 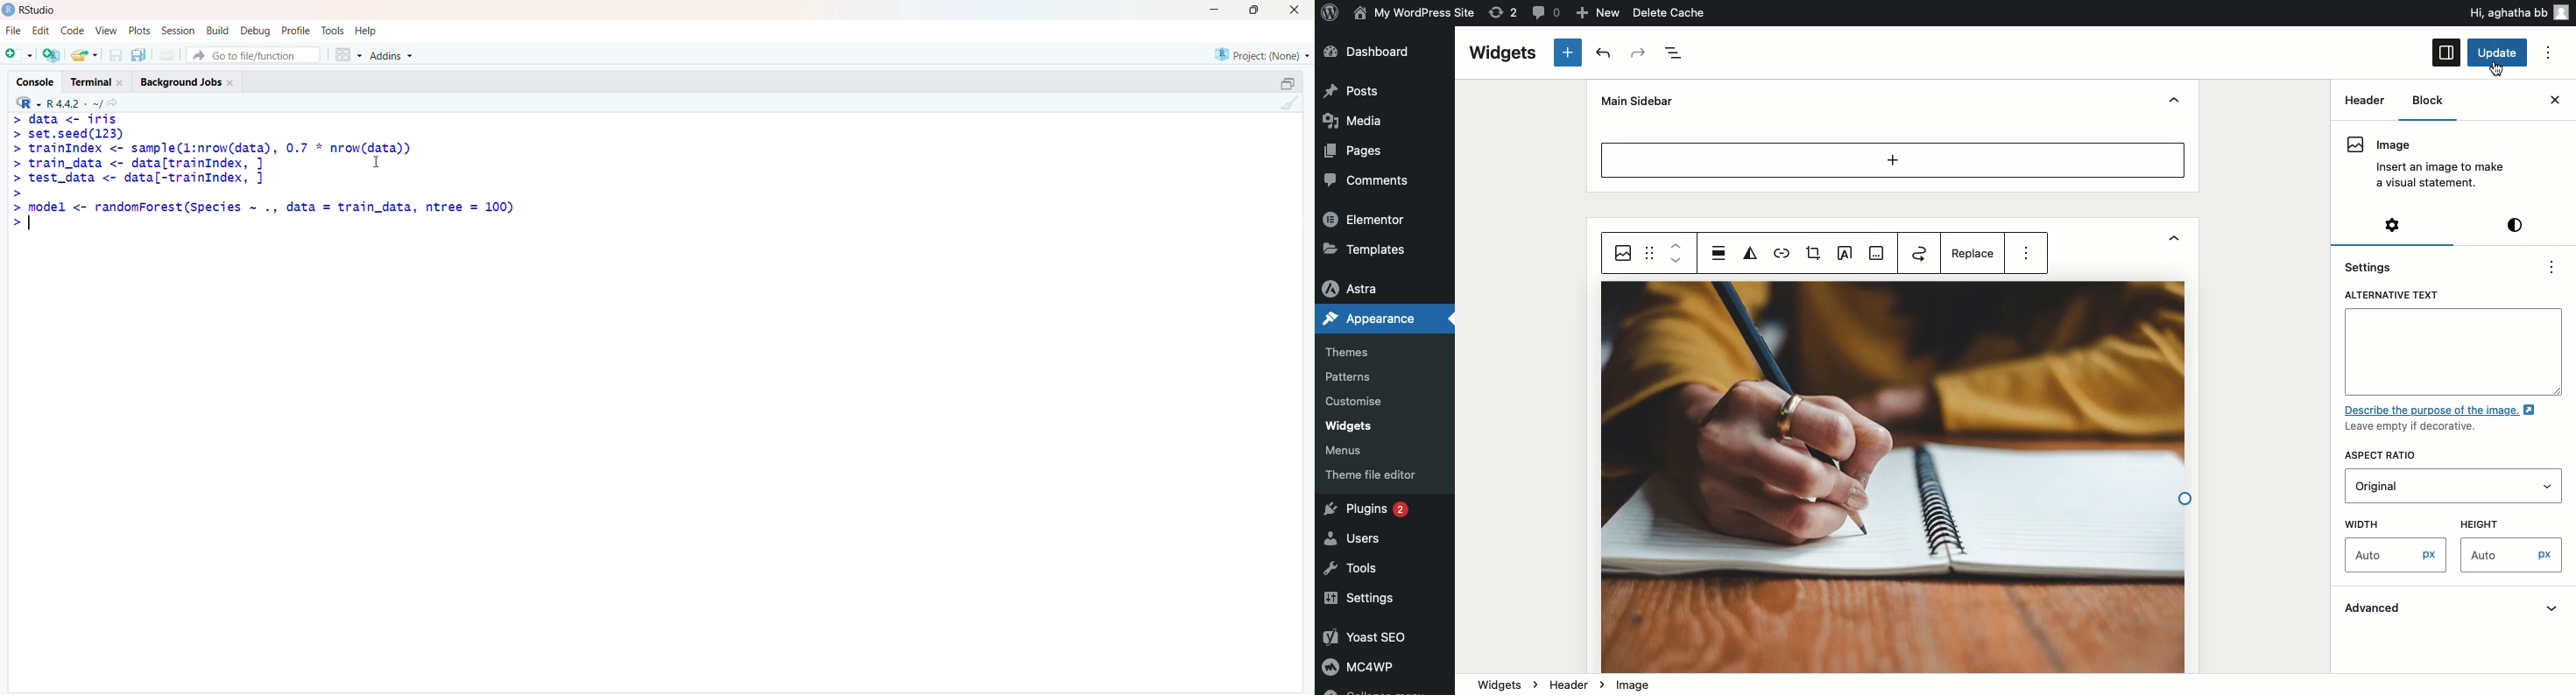 What do you see at coordinates (2424, 101) in the screenshot?
I see `Block` at bounding box center [2424, 101].